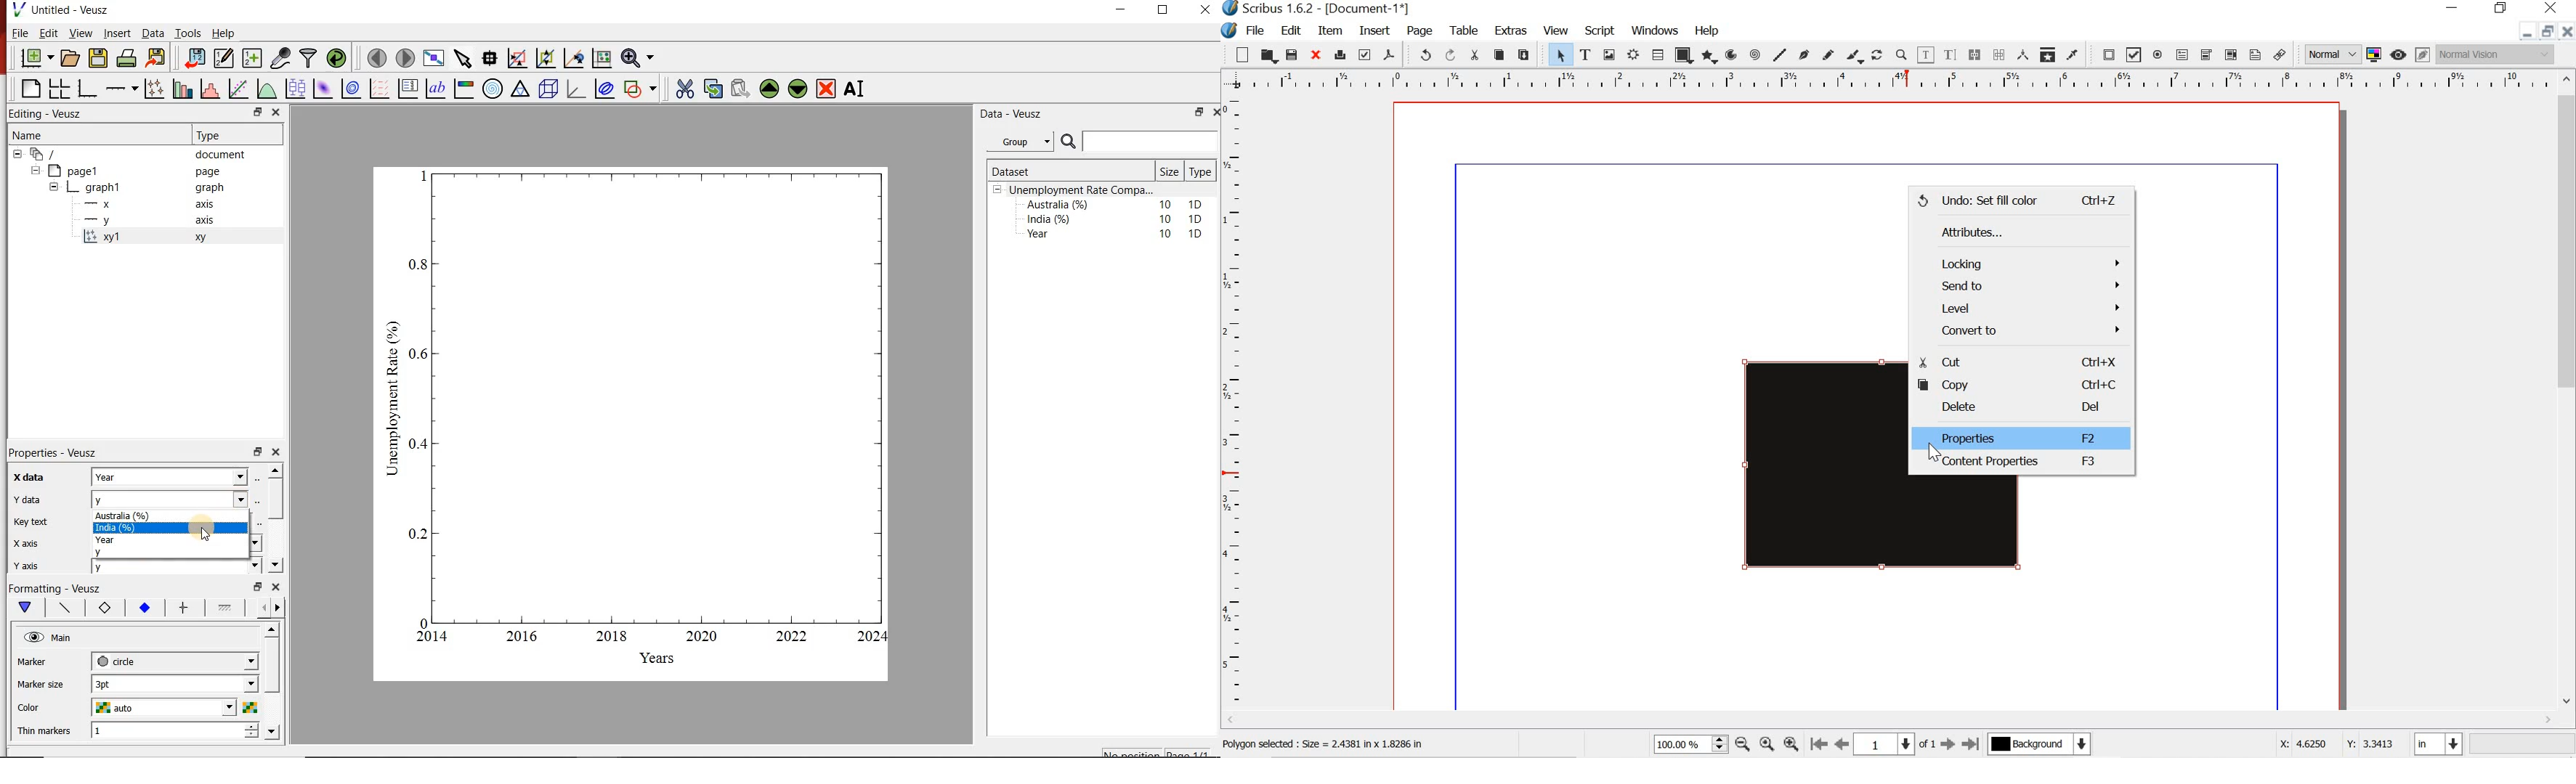 Image resolution: width=2576 pixels, height=784 pixels. I want to click on attributes..., so click(2006, 229).